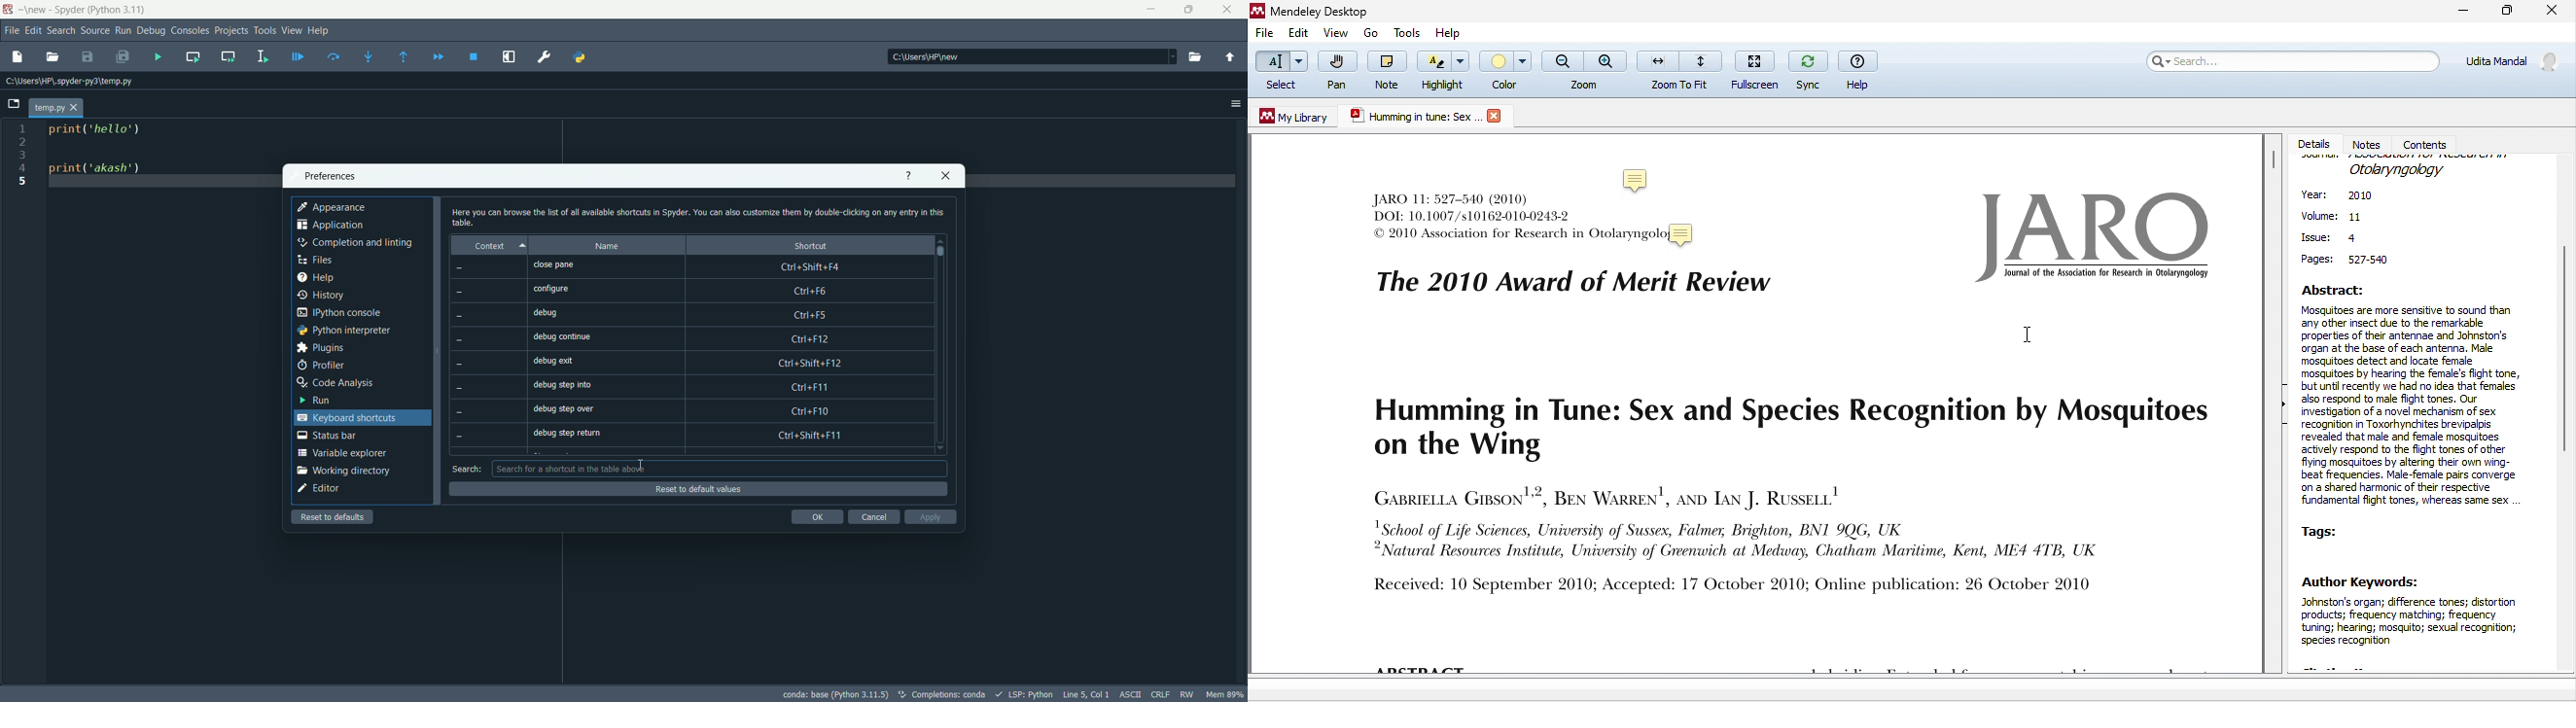 This screenshot has width=2576, height=728. I want to click on projects menu, so click(230, 30).